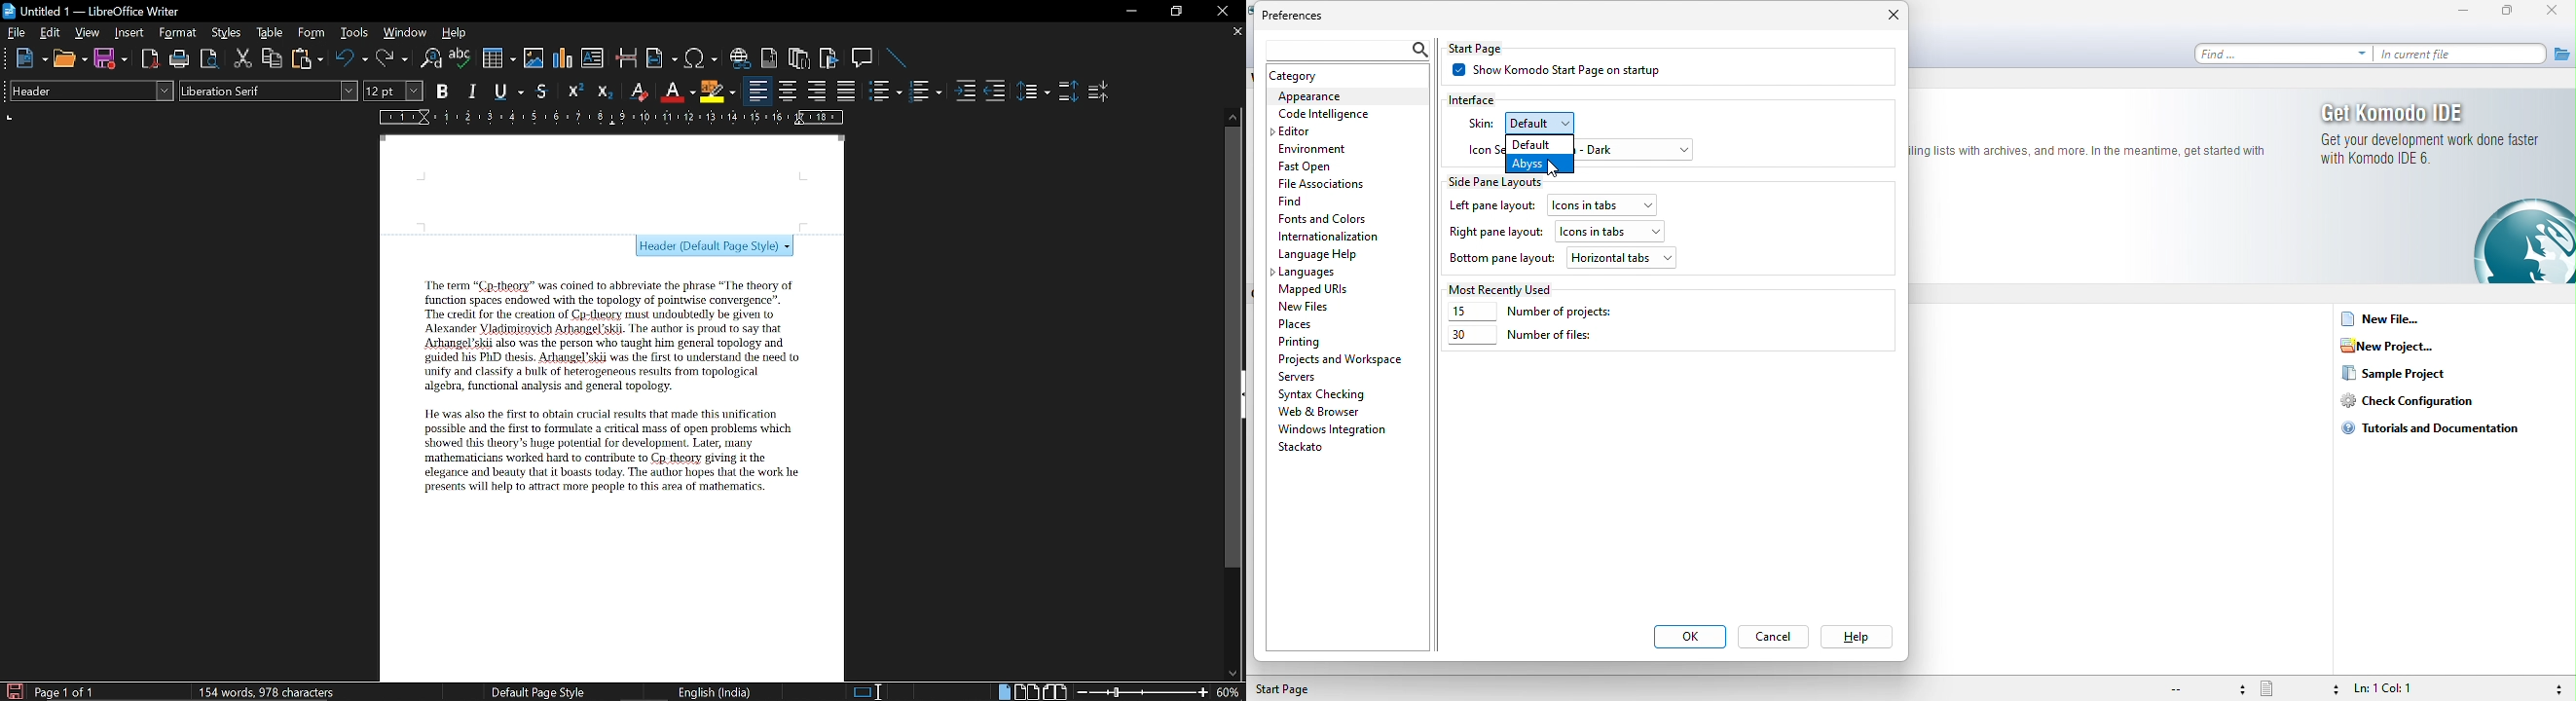 The width and height of the screenshot is (2576, 728). Describe the element at coordinates (2087, 150) in the screenshot. I see `text` at that location.